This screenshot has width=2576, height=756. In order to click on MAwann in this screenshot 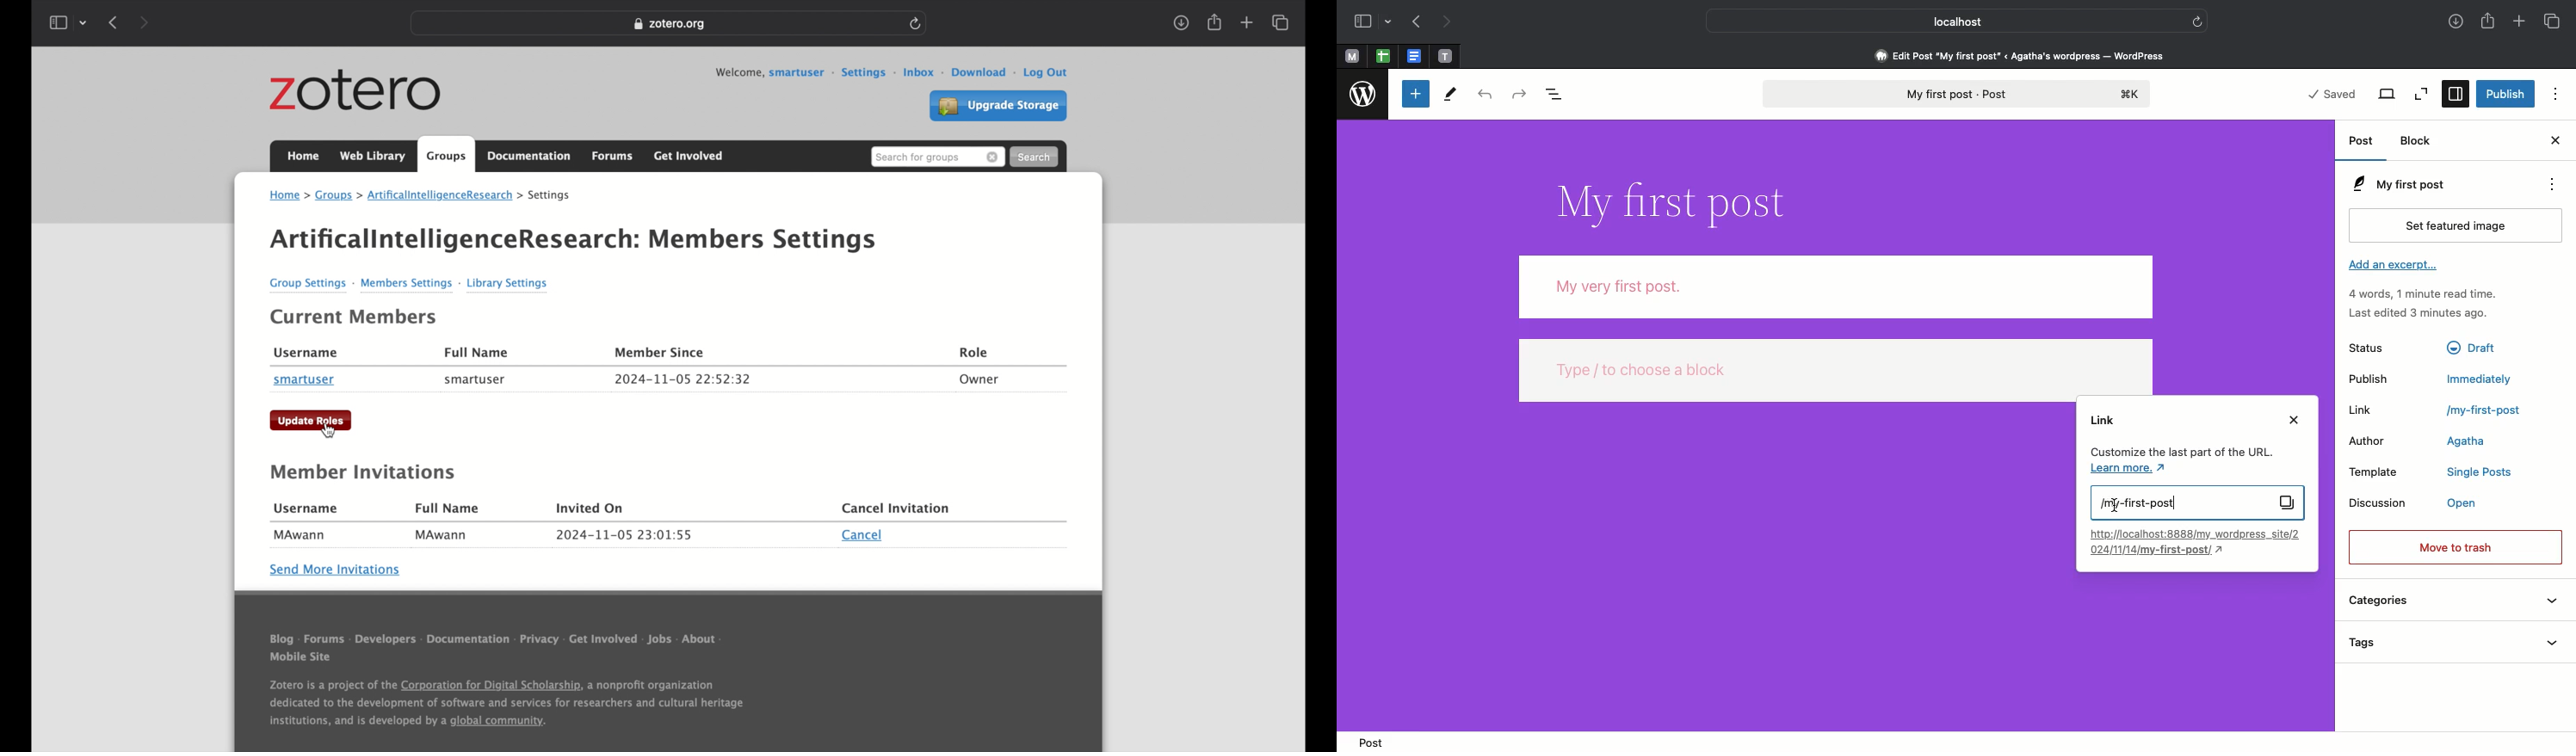, I will do `click(441, 536)`.